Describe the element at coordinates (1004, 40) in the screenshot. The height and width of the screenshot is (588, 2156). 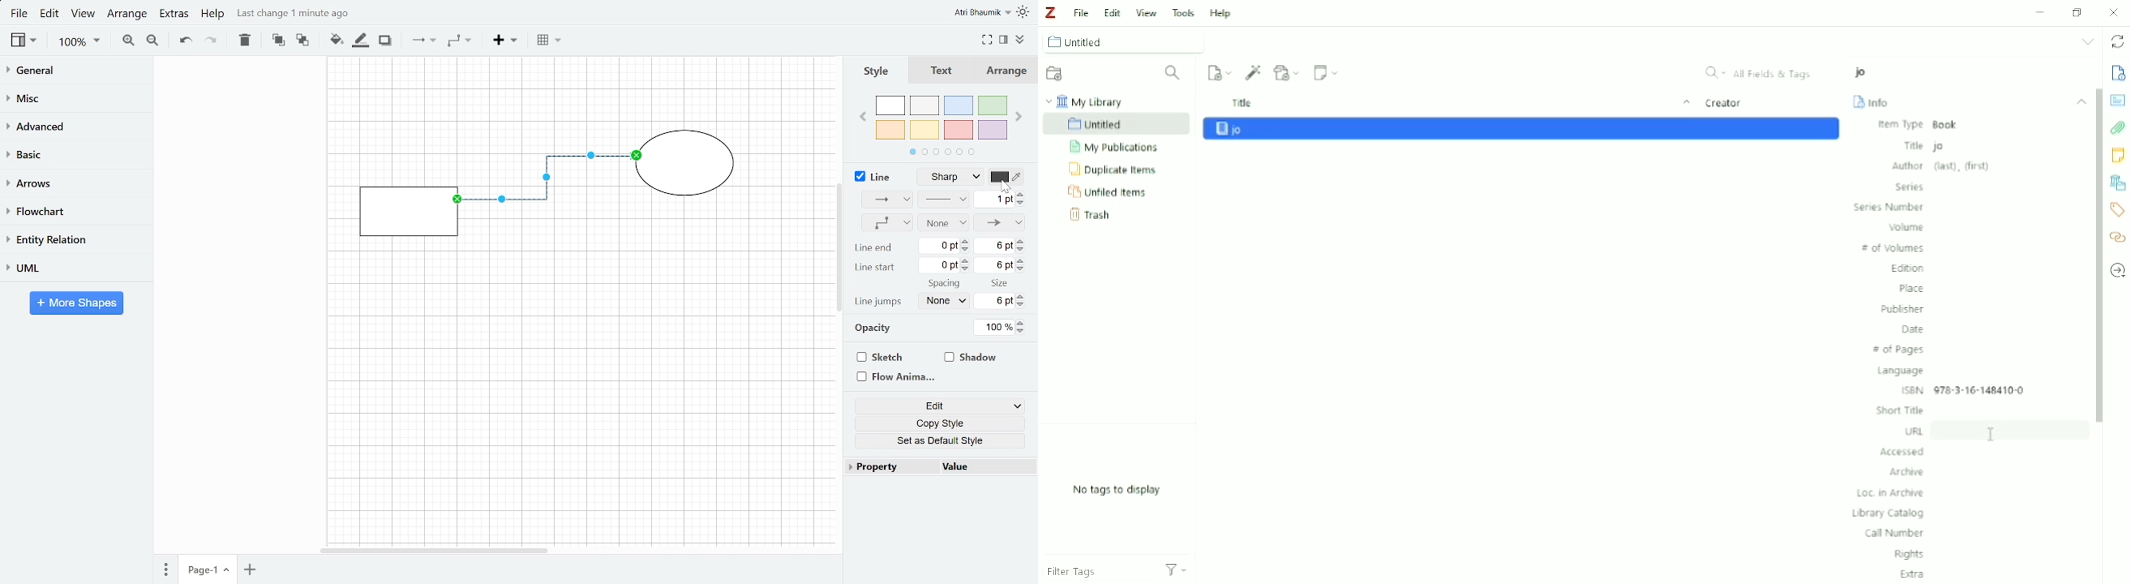
I see `Format` at that location.